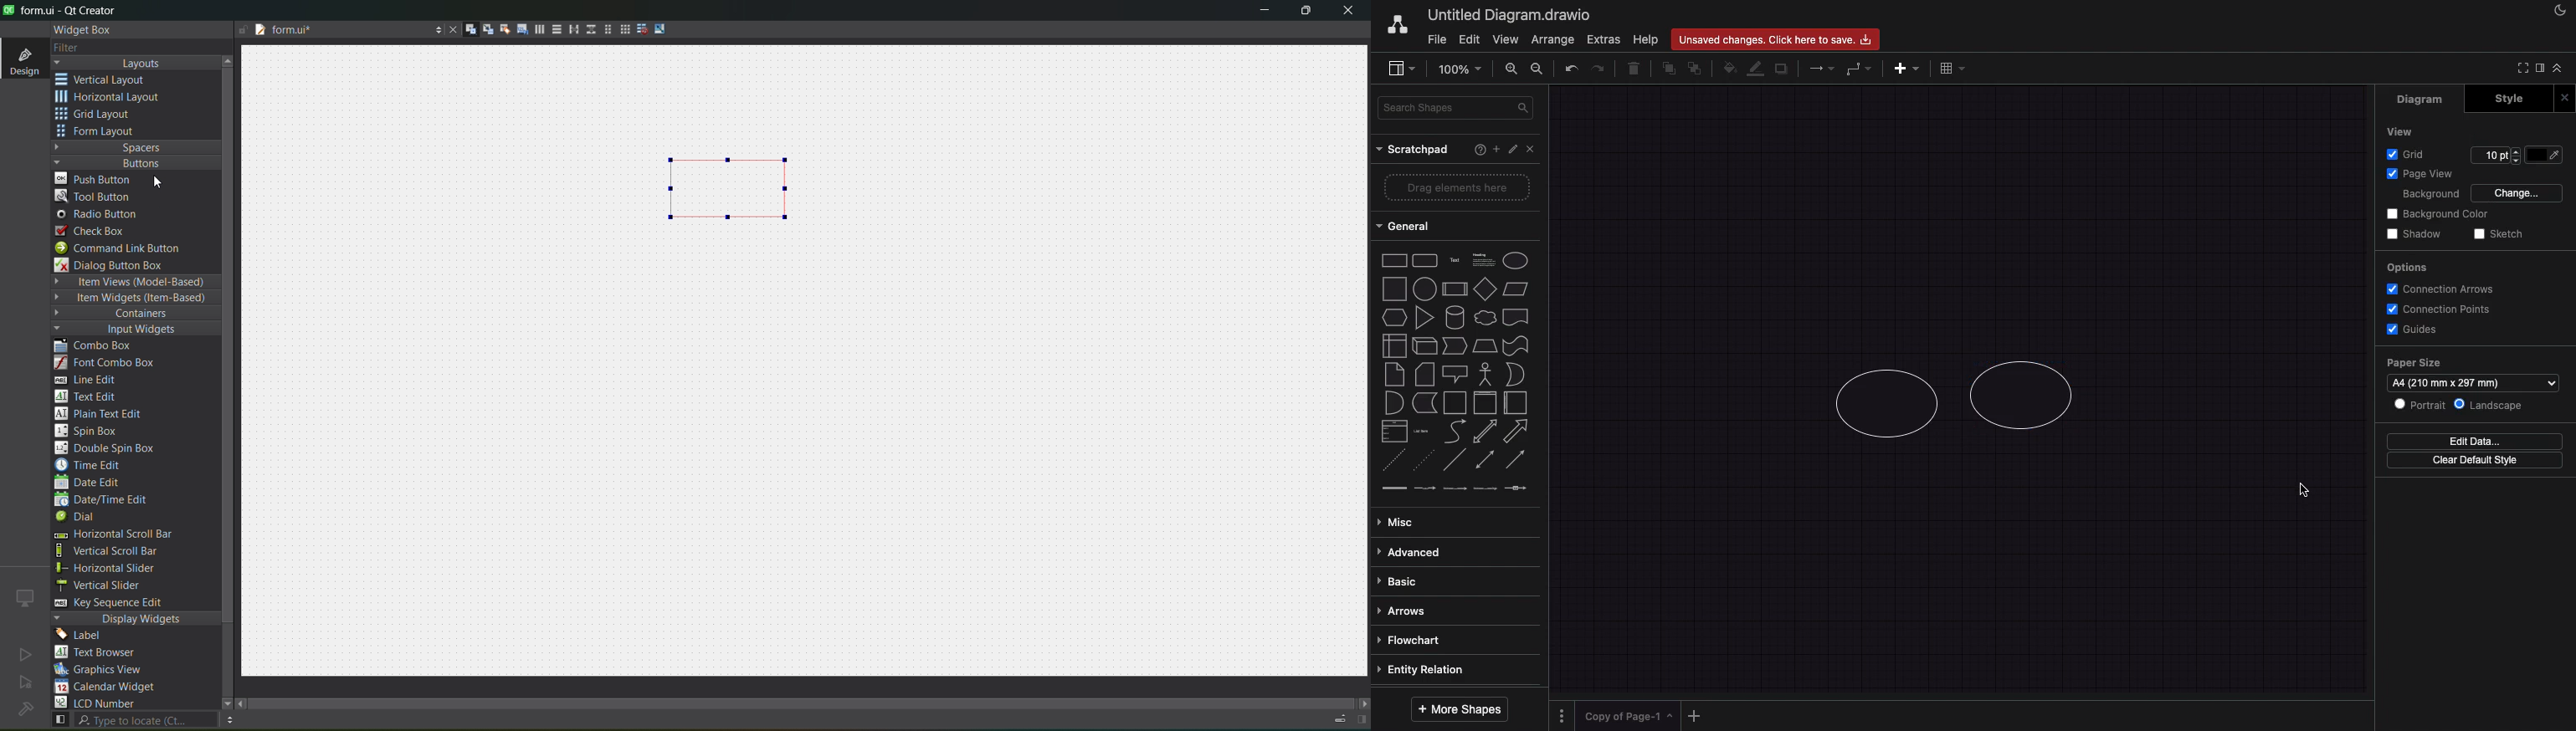 This screenshot has height=756, width=2576. Describe the element at coordinates (1405, 225) in the screenshot. I see `general` at that location.